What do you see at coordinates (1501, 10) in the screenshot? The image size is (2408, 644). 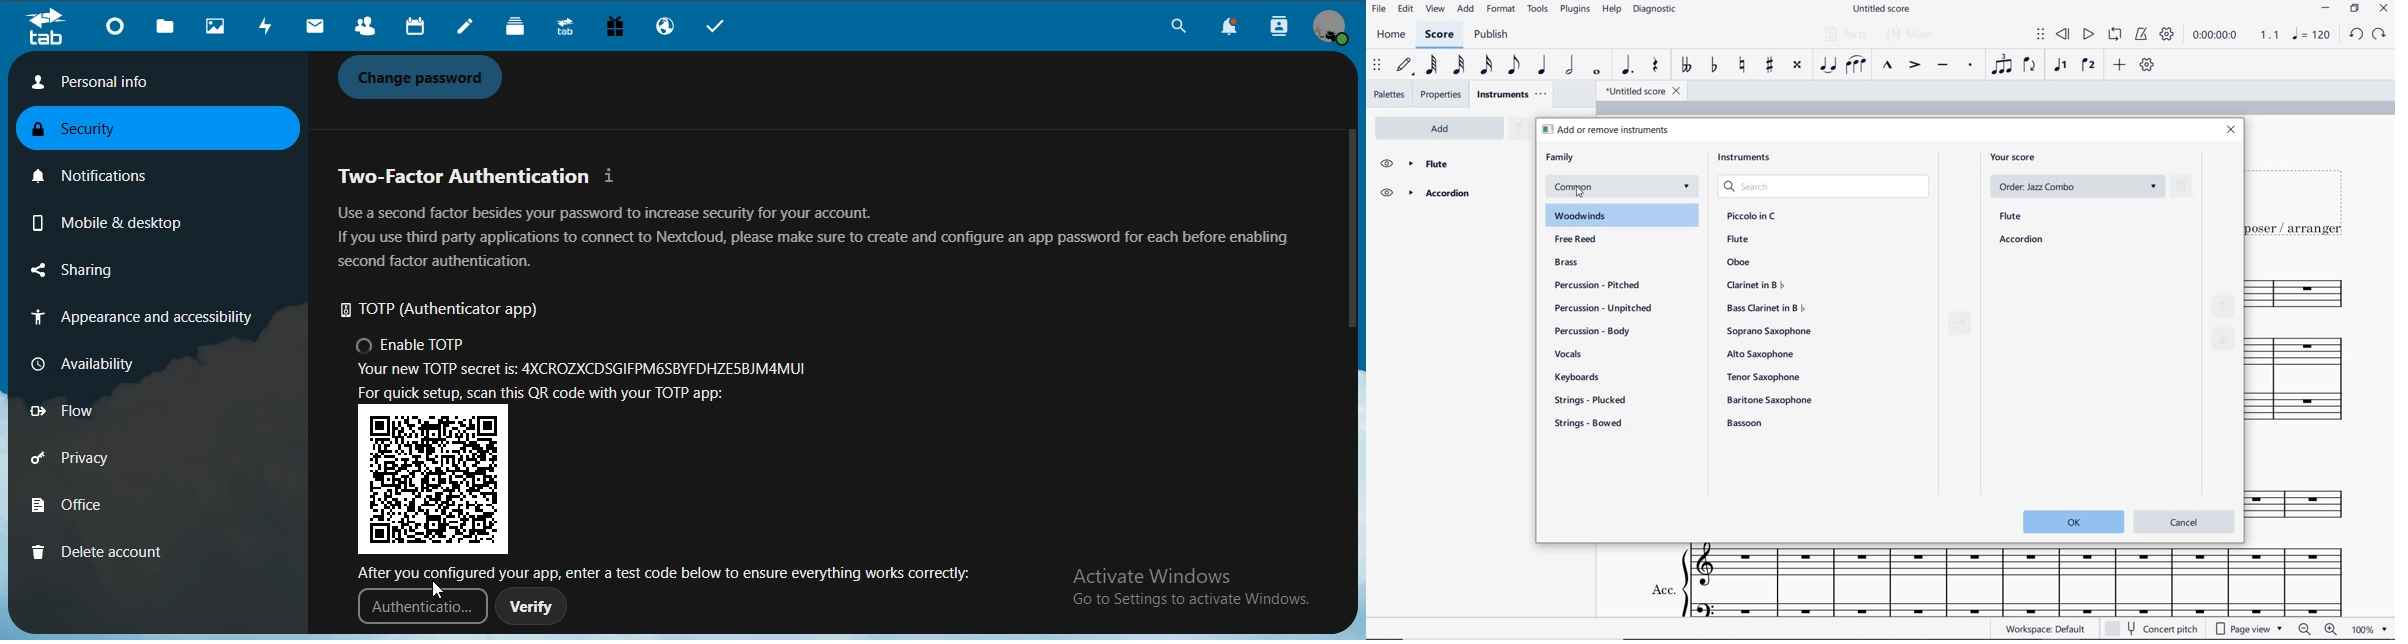 I see `FORMAT` at bounding box center [1501, 10].